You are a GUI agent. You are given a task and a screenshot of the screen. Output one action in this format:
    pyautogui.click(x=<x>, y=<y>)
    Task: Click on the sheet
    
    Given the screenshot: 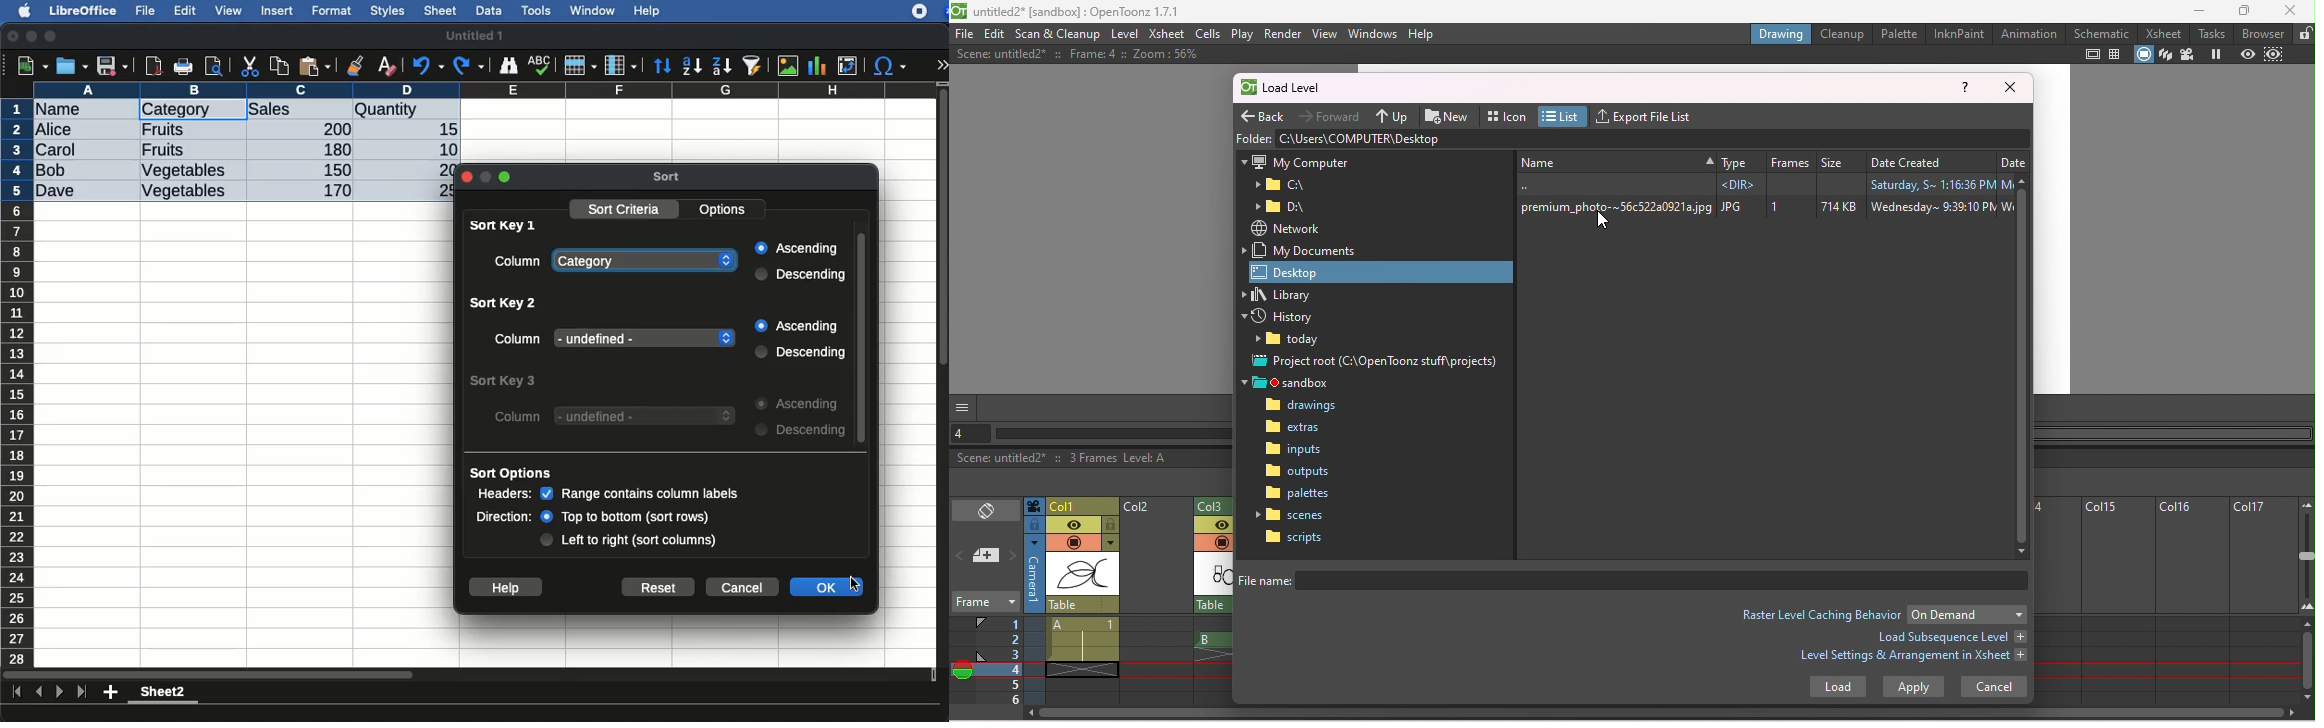 What is the action you would take?
    pyautogui.click(x=442, y=10)
    